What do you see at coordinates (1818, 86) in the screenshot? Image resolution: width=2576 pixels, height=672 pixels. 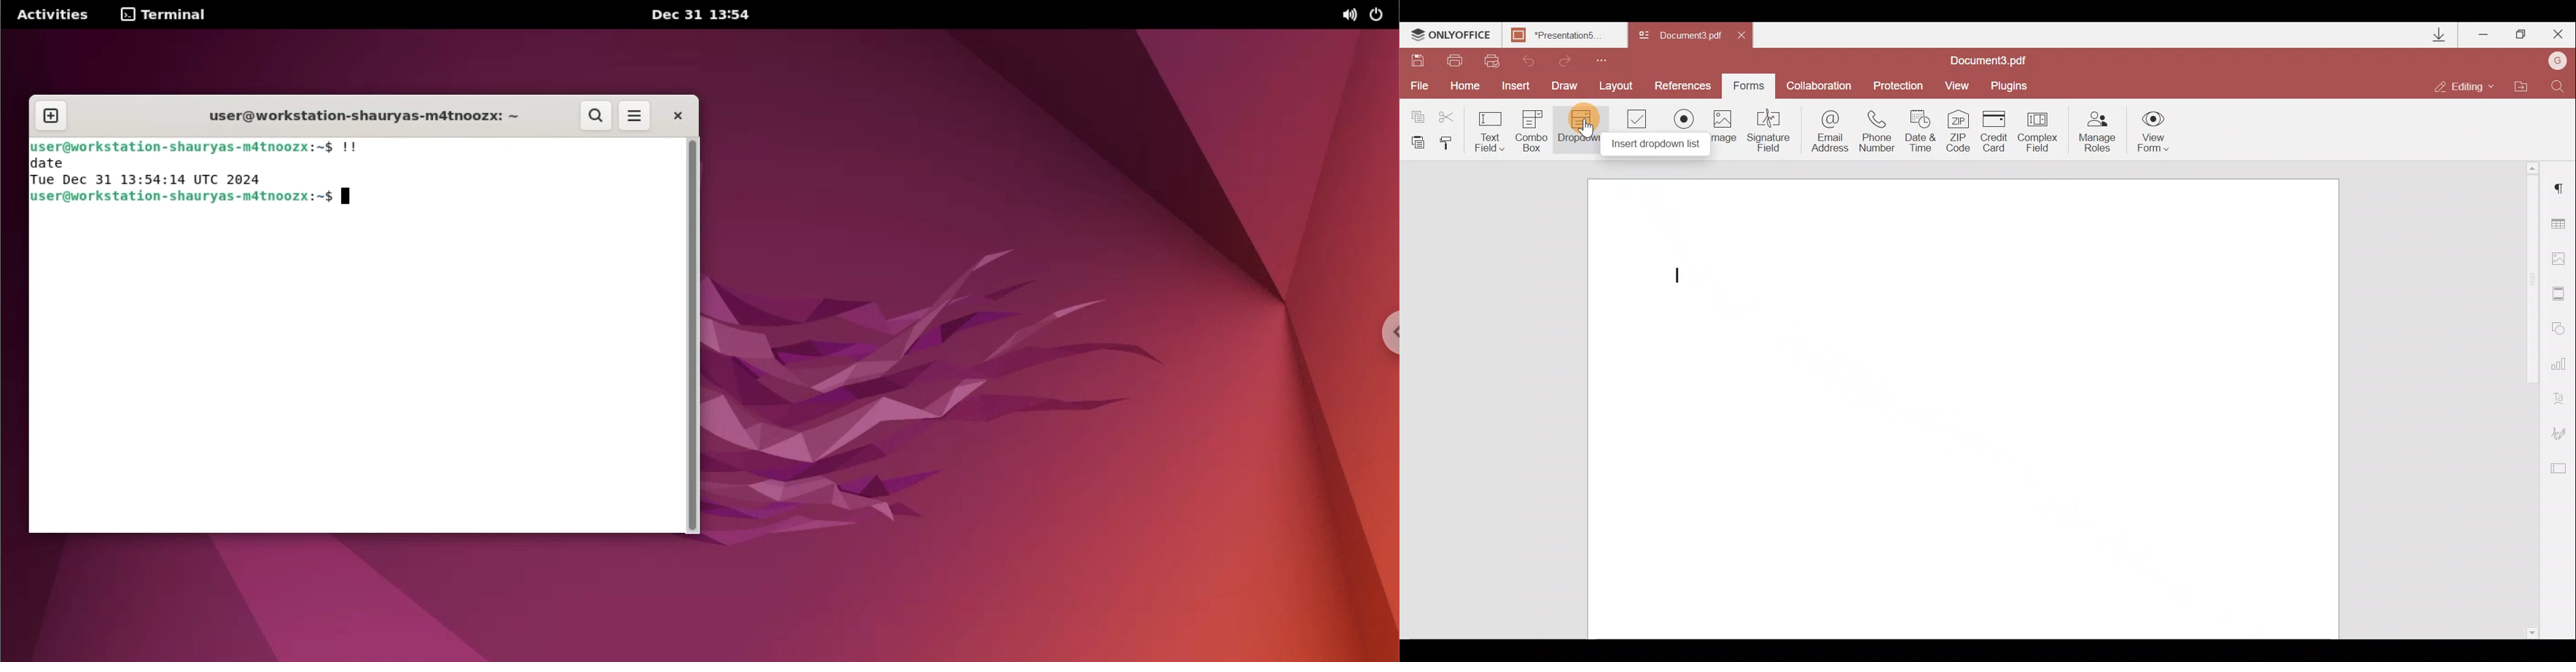 I see `Collaboration` at bounding box center [1818, 86].